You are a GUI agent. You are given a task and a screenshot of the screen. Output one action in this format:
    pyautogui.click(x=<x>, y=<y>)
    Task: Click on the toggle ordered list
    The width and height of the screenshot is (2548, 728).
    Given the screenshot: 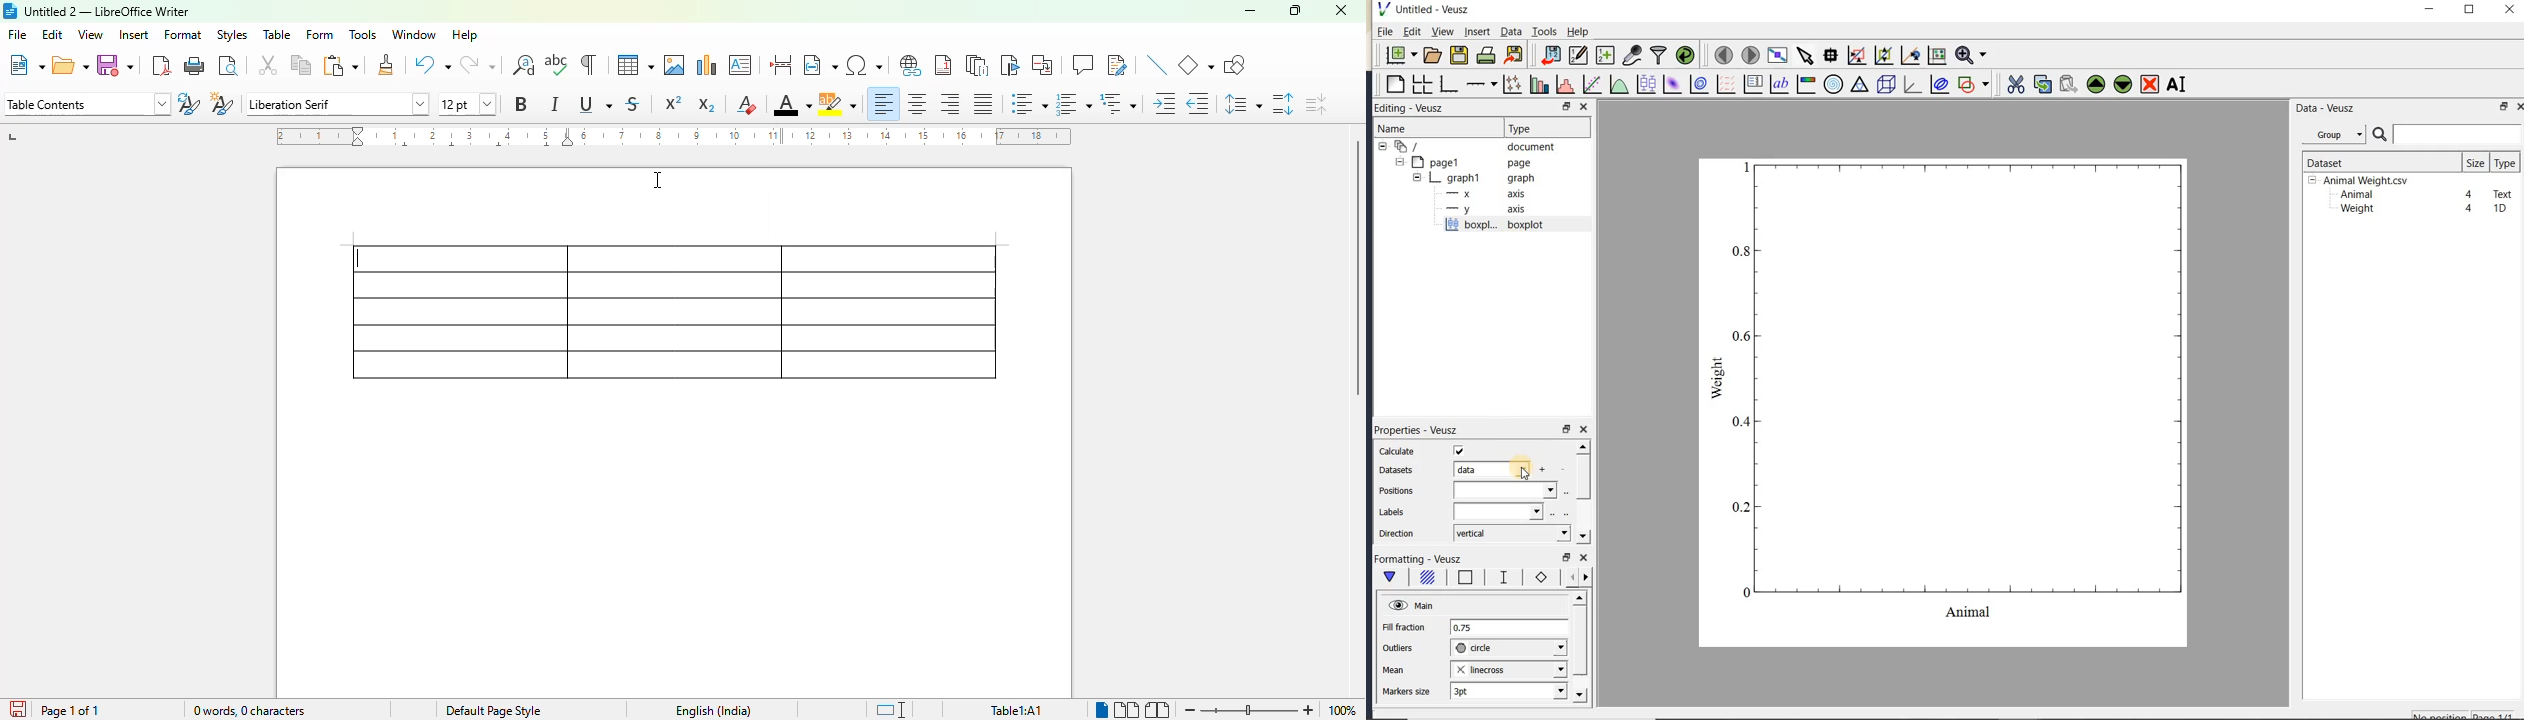 What is the action you would take?
    pyautogui.click(x=1074, y=104)
    